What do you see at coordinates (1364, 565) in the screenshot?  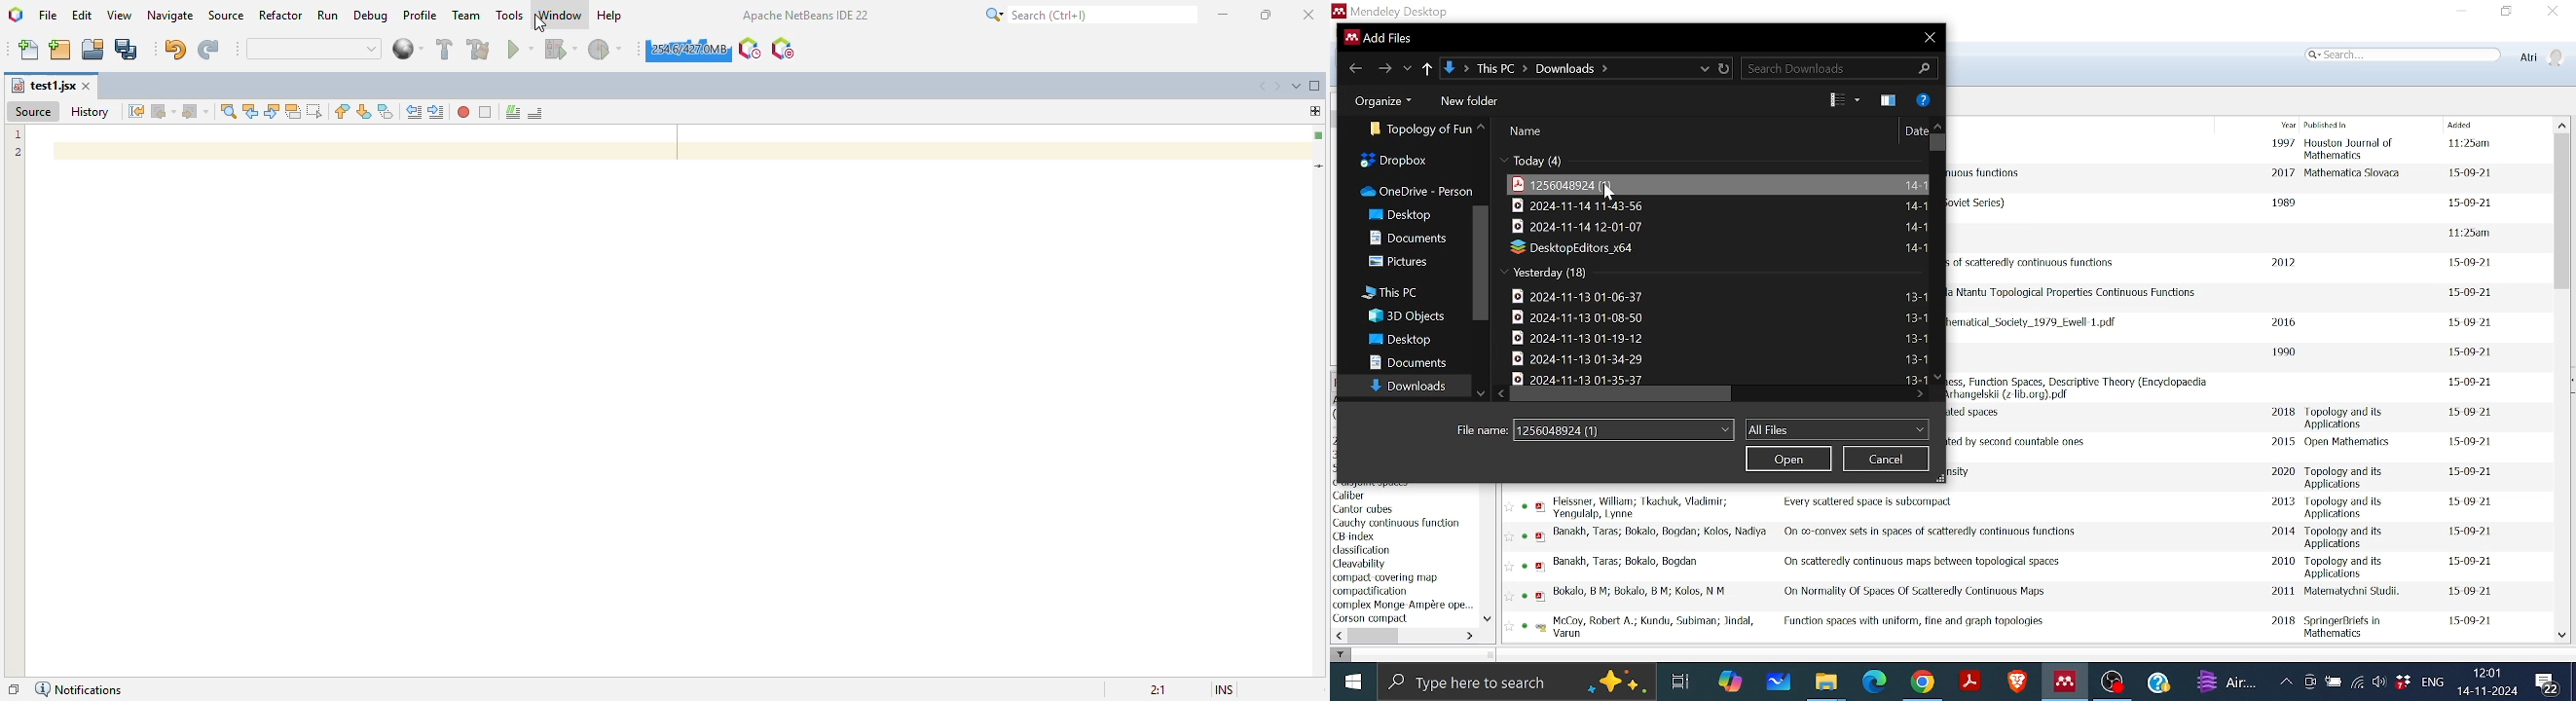 I see `keyword` at bounding box center [1364, 565].